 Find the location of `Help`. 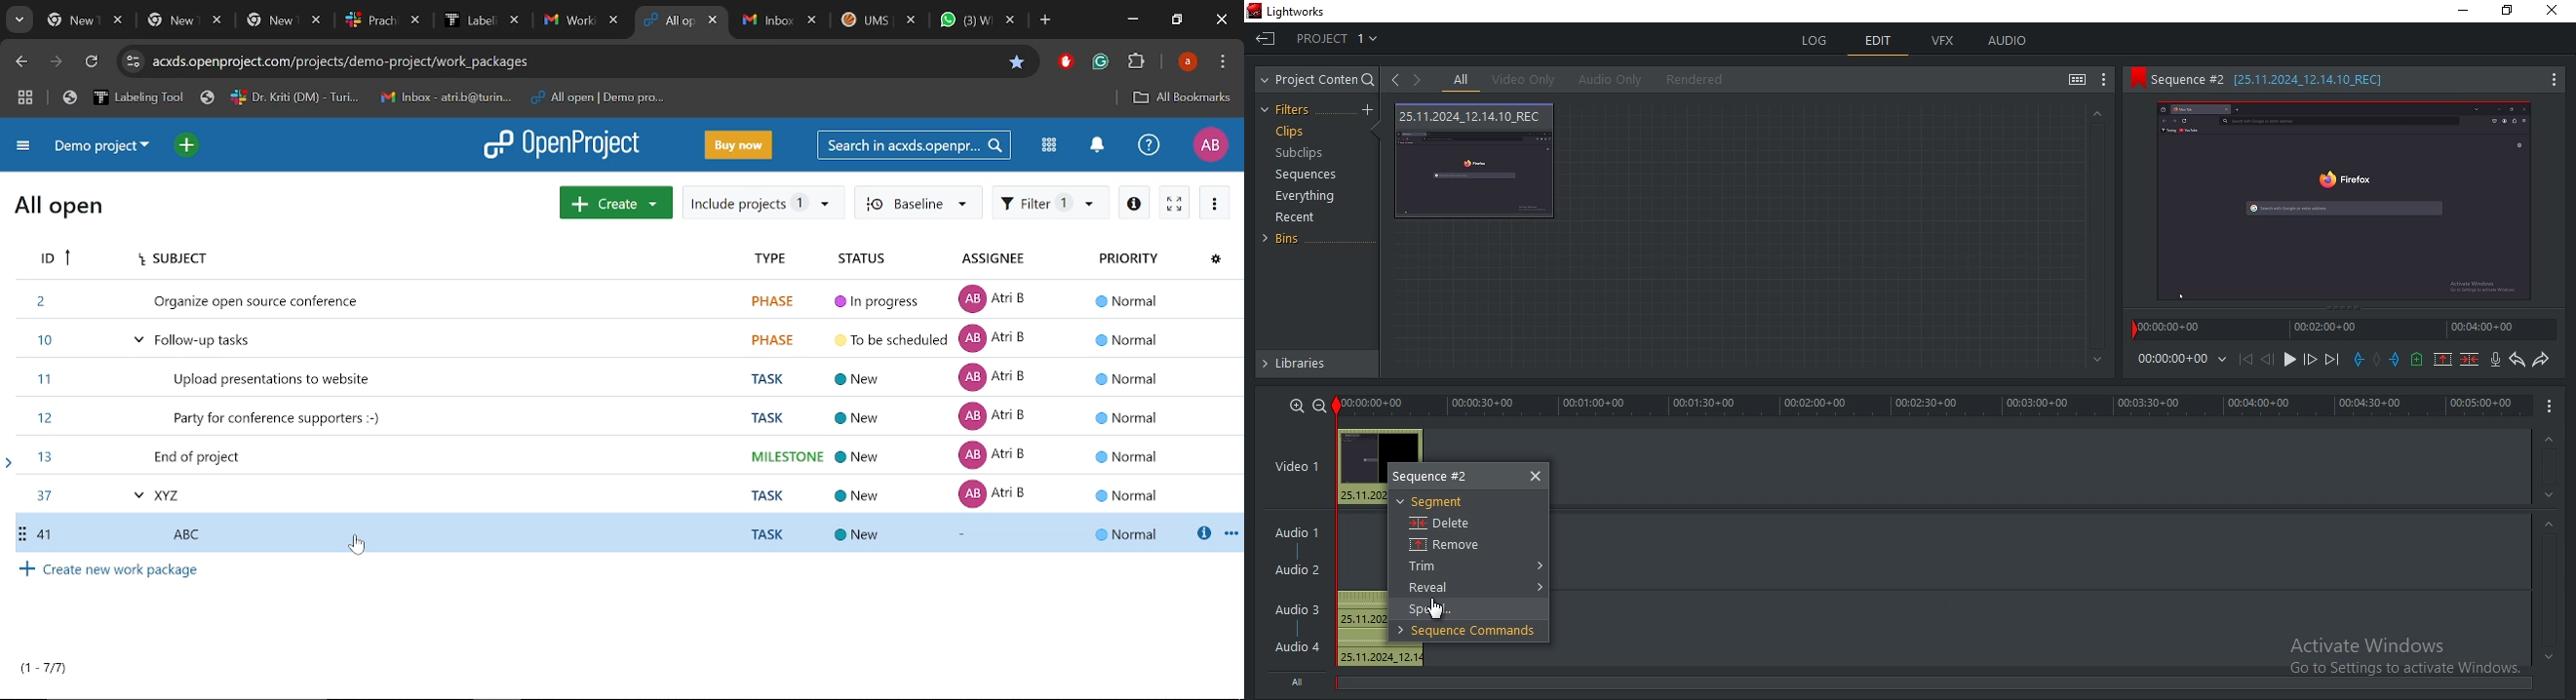

Help is located at coordinates (1146, 145).